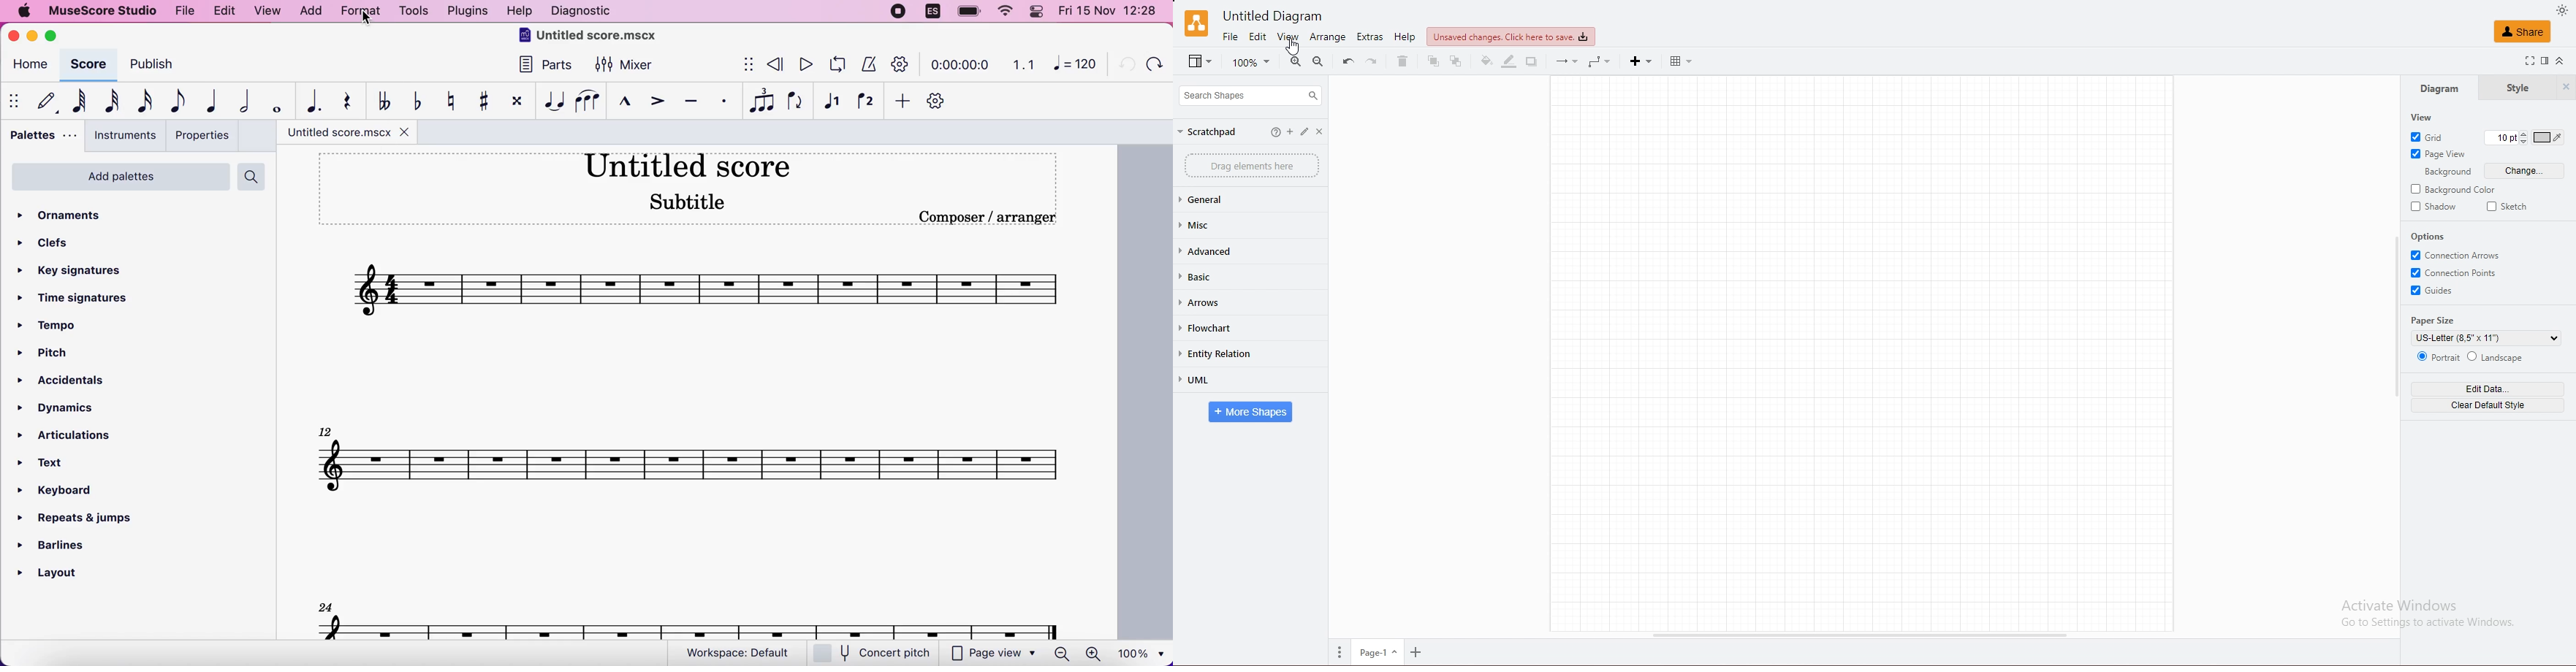 This screenshot has height=672, width=2576. I want to click on review, so click(776, 65).